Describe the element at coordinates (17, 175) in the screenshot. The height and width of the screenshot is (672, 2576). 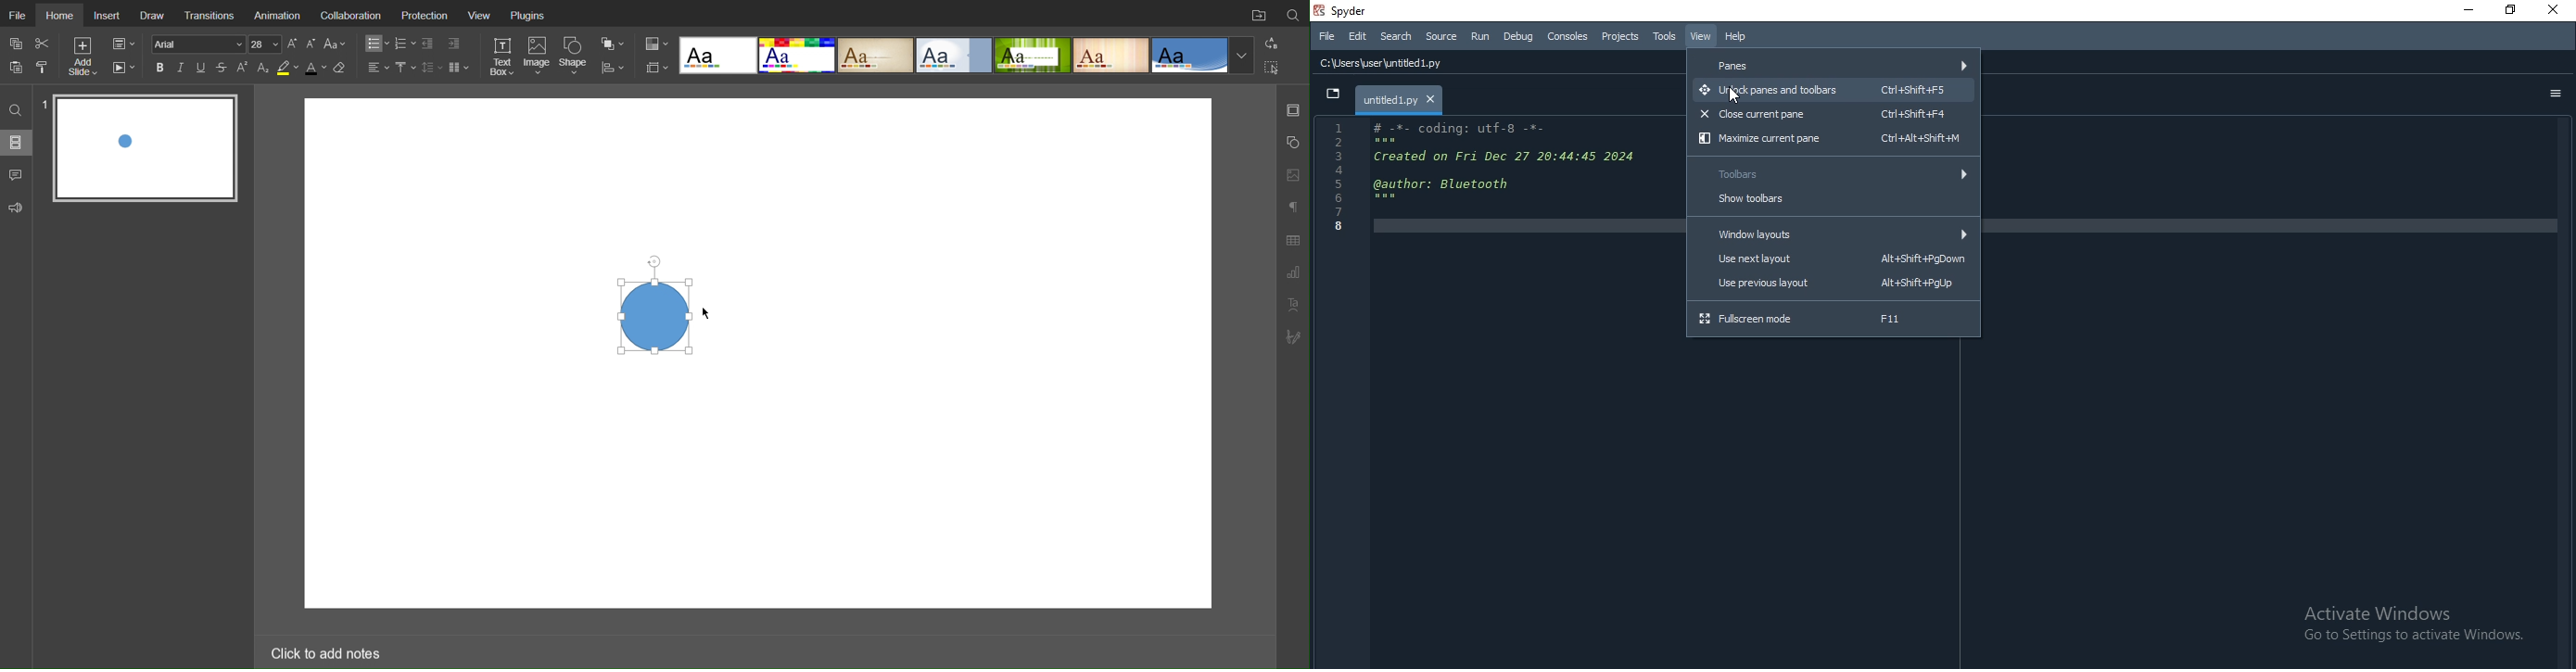
I see `Comments` at that location.